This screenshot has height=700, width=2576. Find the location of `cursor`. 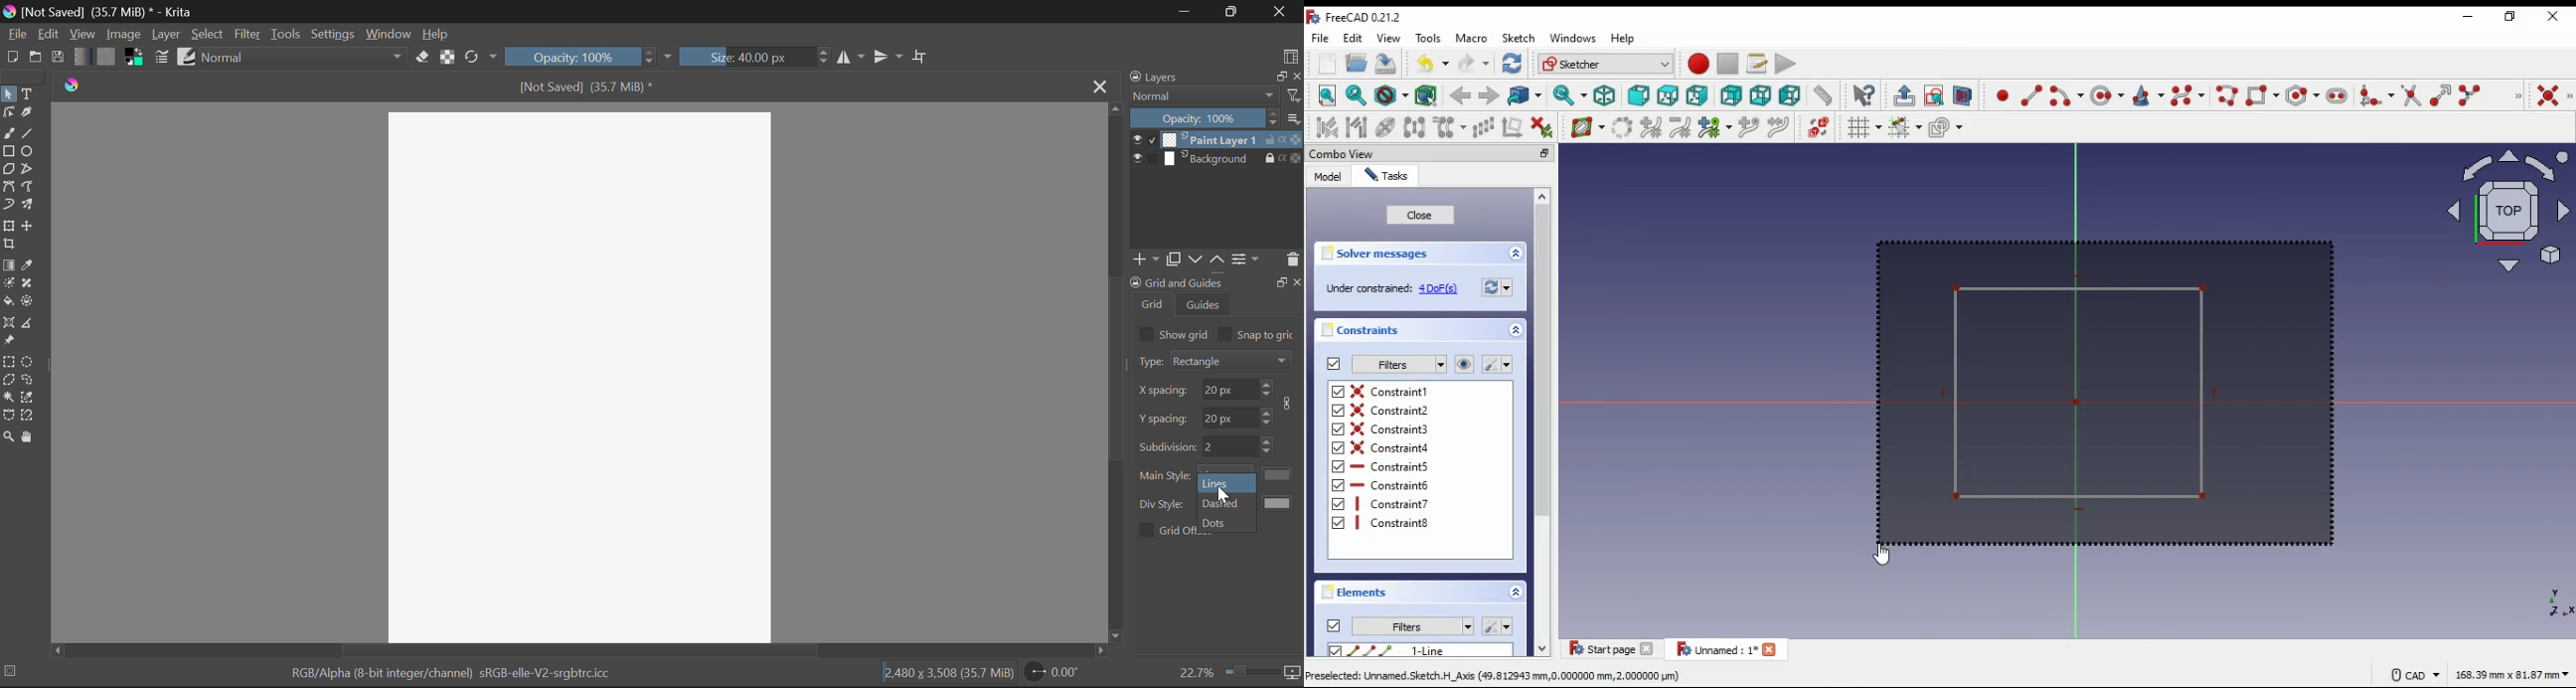

cursor is located at coordinates (1884, 553).